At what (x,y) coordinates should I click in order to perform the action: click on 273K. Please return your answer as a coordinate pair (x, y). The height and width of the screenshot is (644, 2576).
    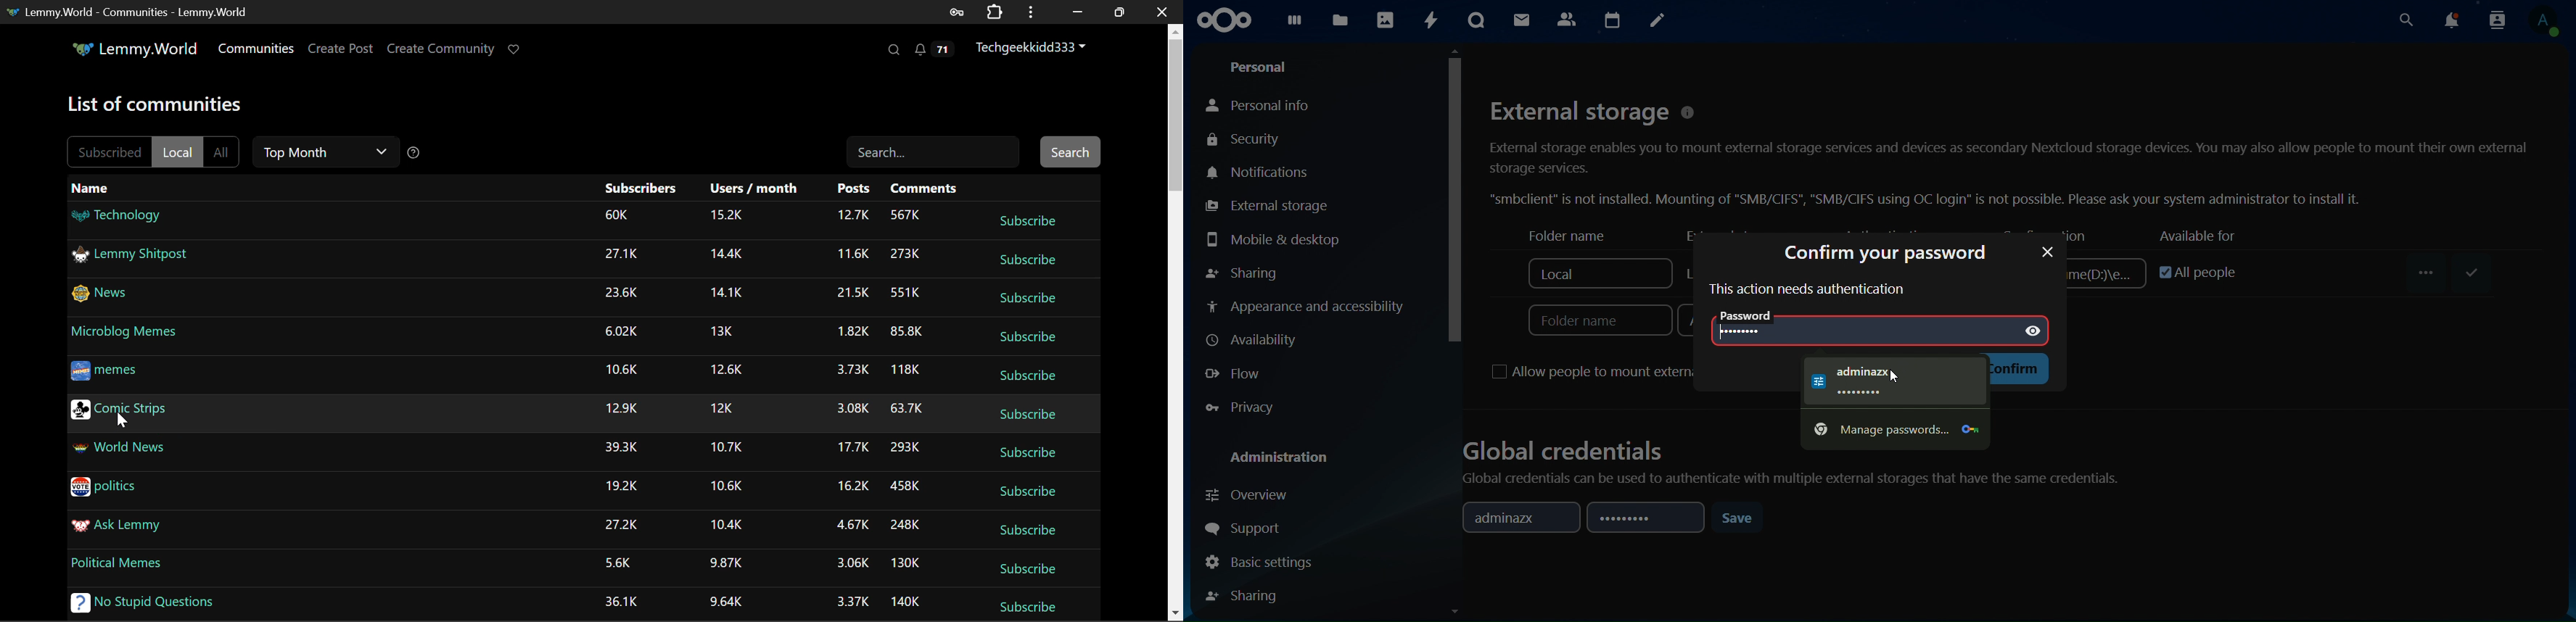
    Looking at the image, I should click on (906, 254).